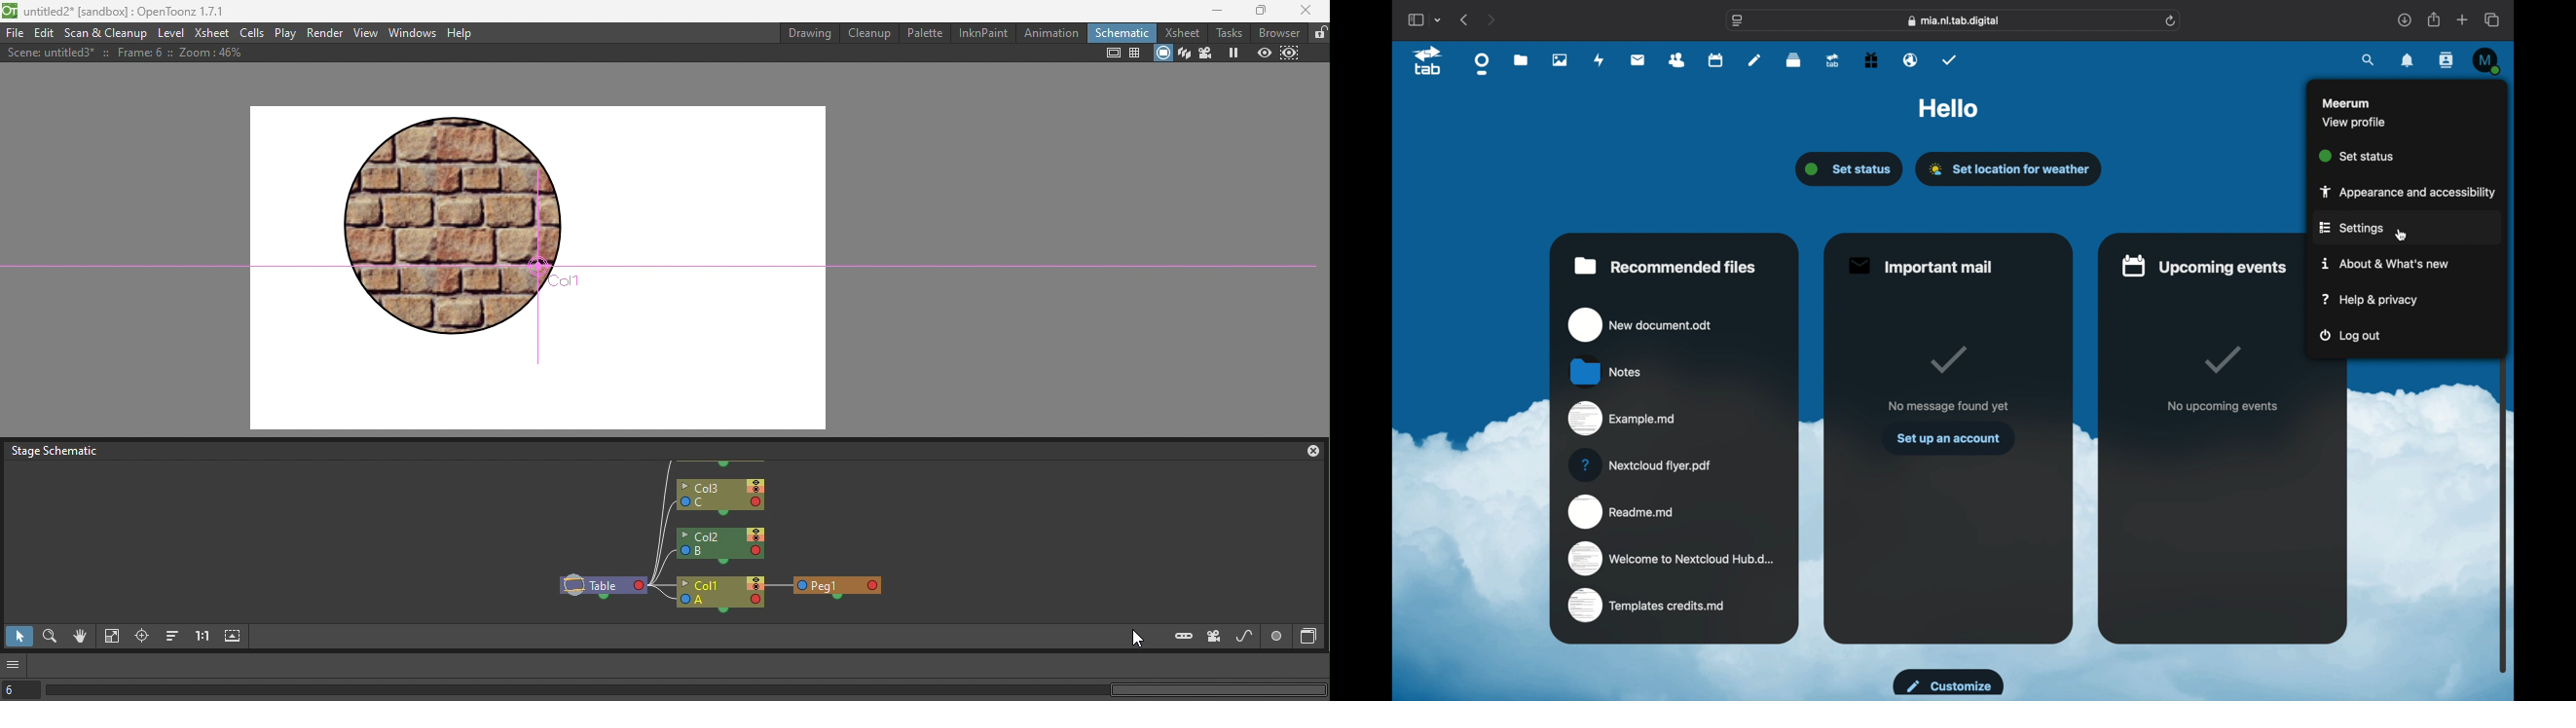 This screenshot has width=2576, height=728. Describe the element at coordinates (2506, 376) in the screenshot. I see `scroll box` at that location.